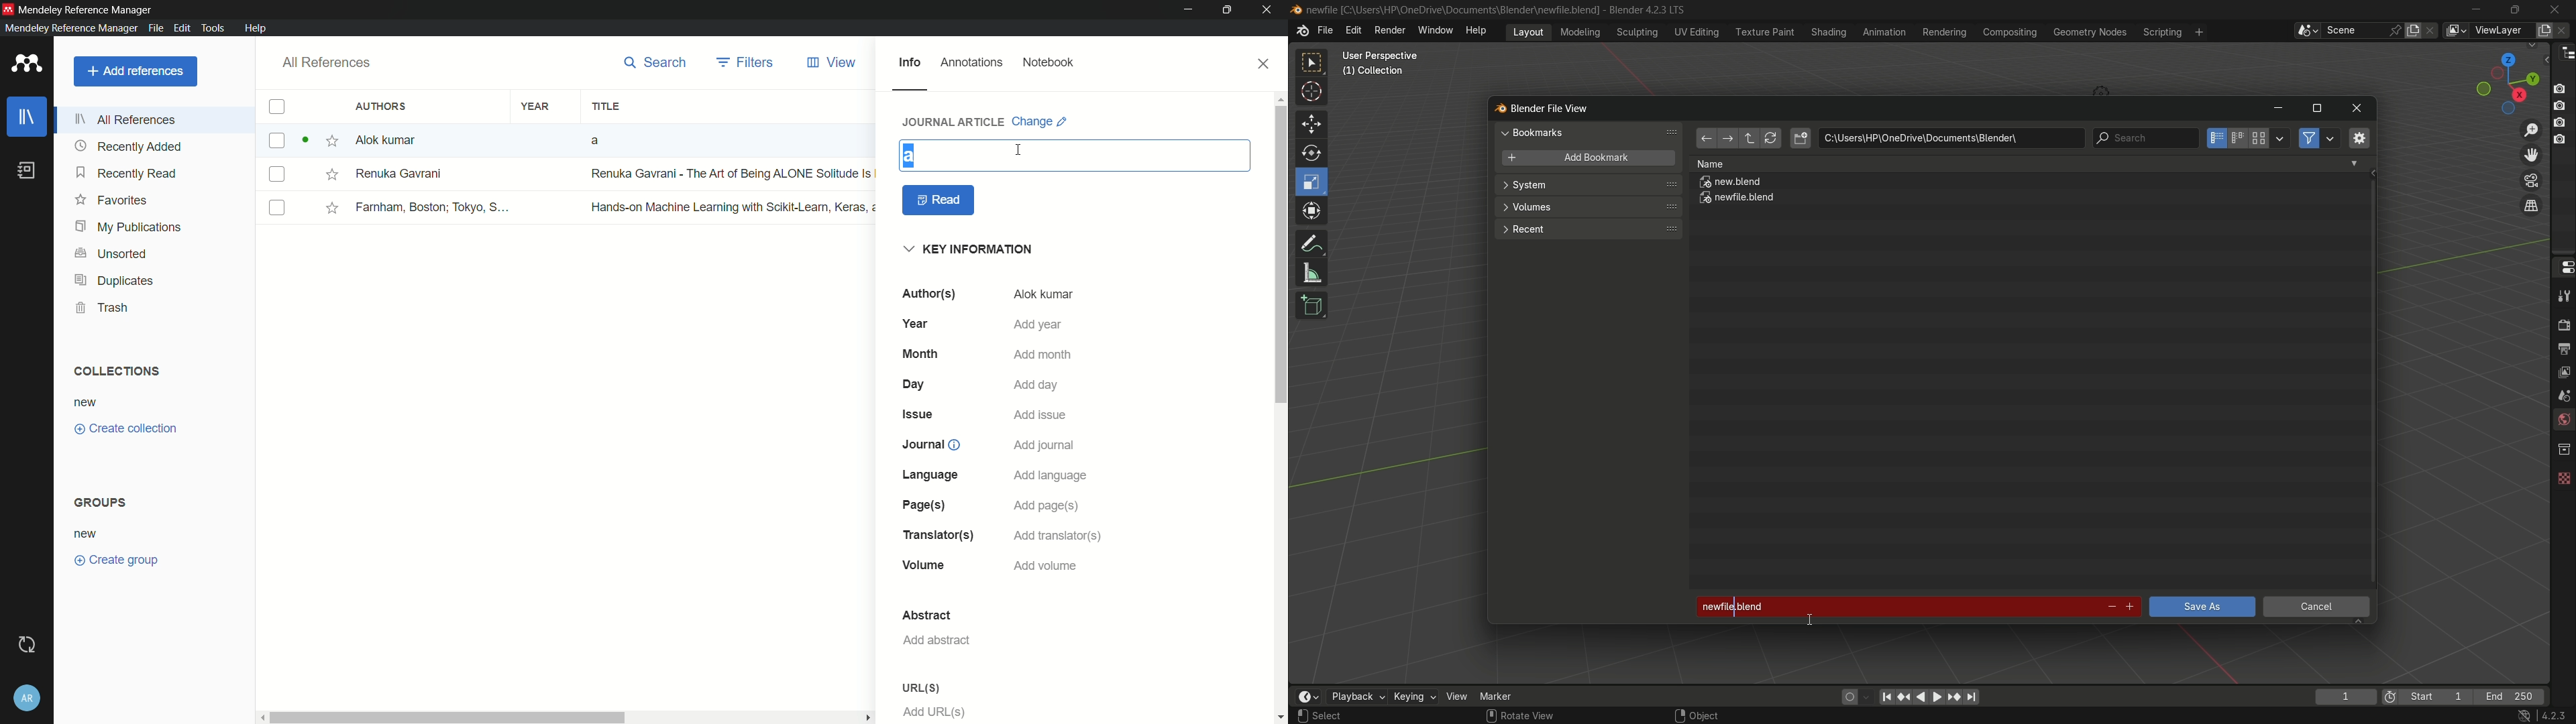  I want to click on all references, so click(127, 119).